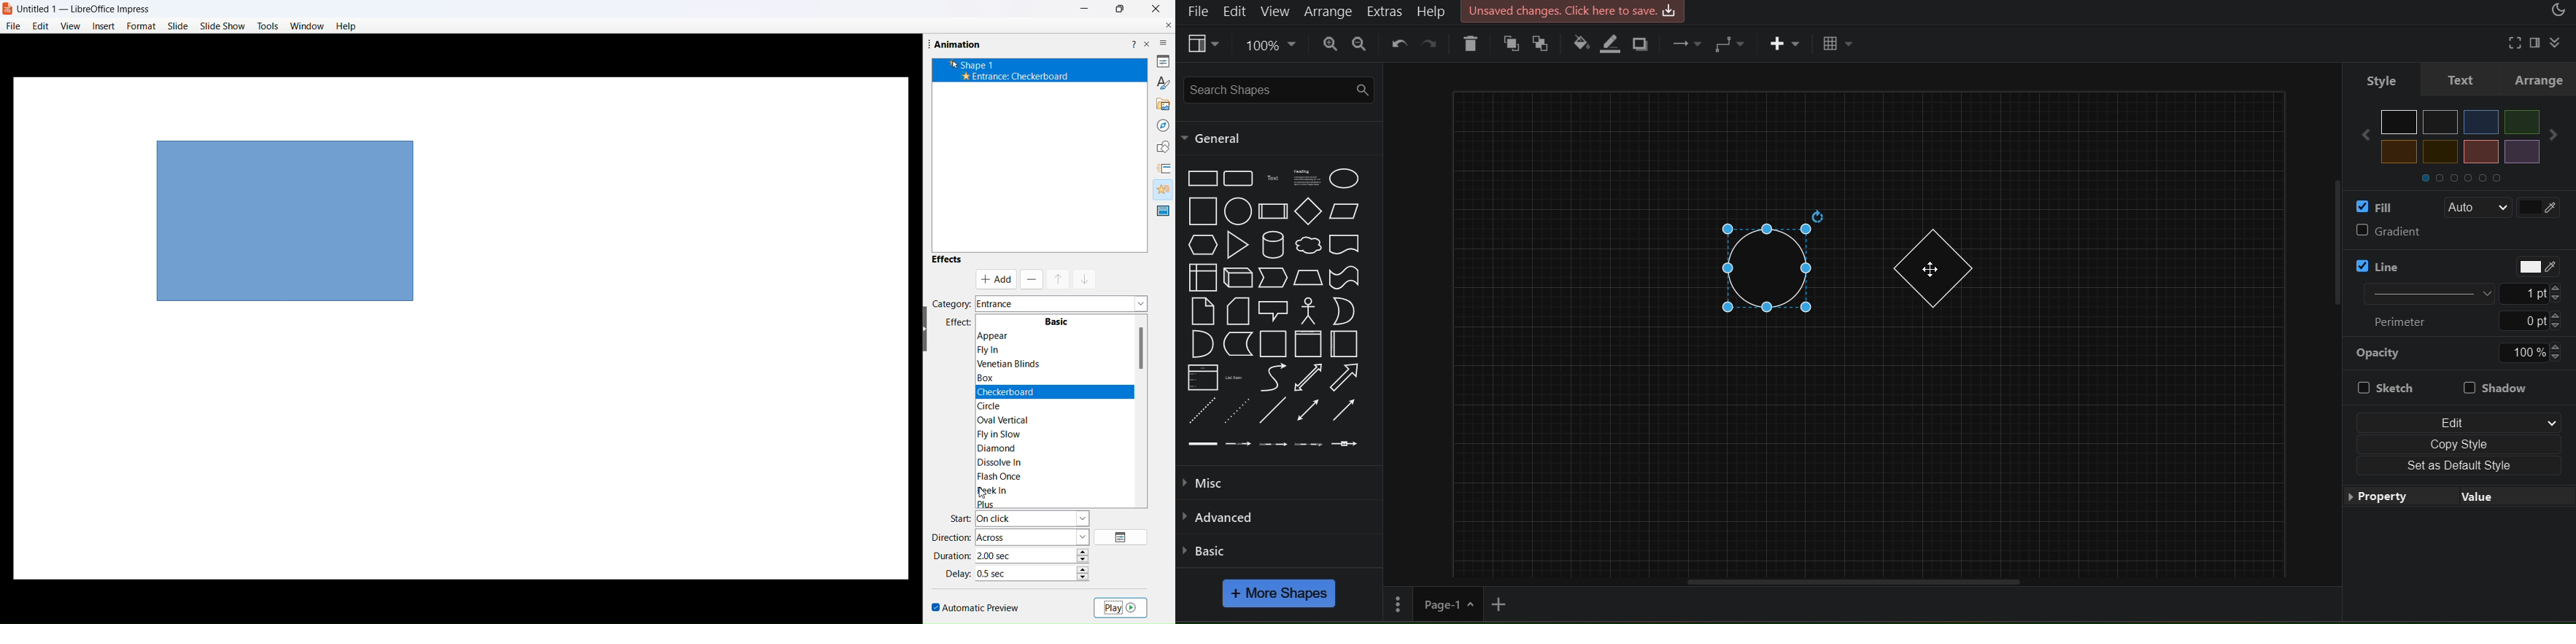 Image resolution: width=2576 pixels, height=644 pixels. I want to click on file, so click(1199, 11).